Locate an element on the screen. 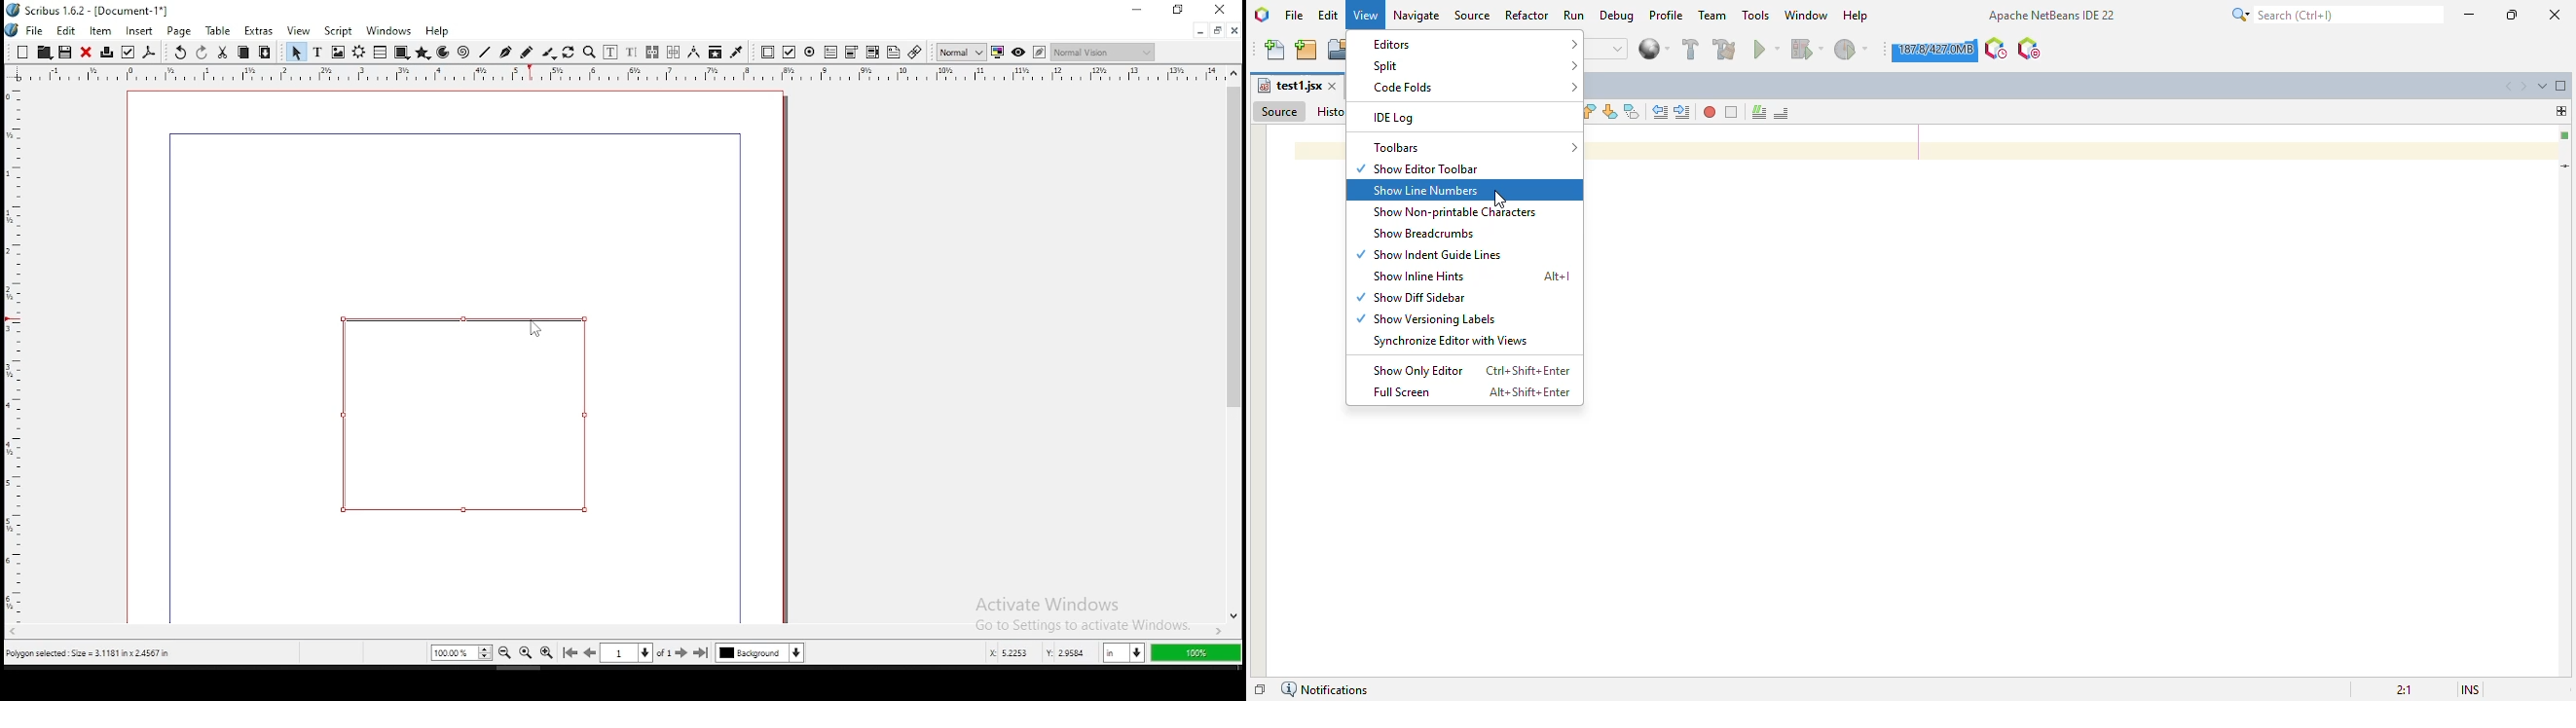  arc is located at coordinates (444, 53).